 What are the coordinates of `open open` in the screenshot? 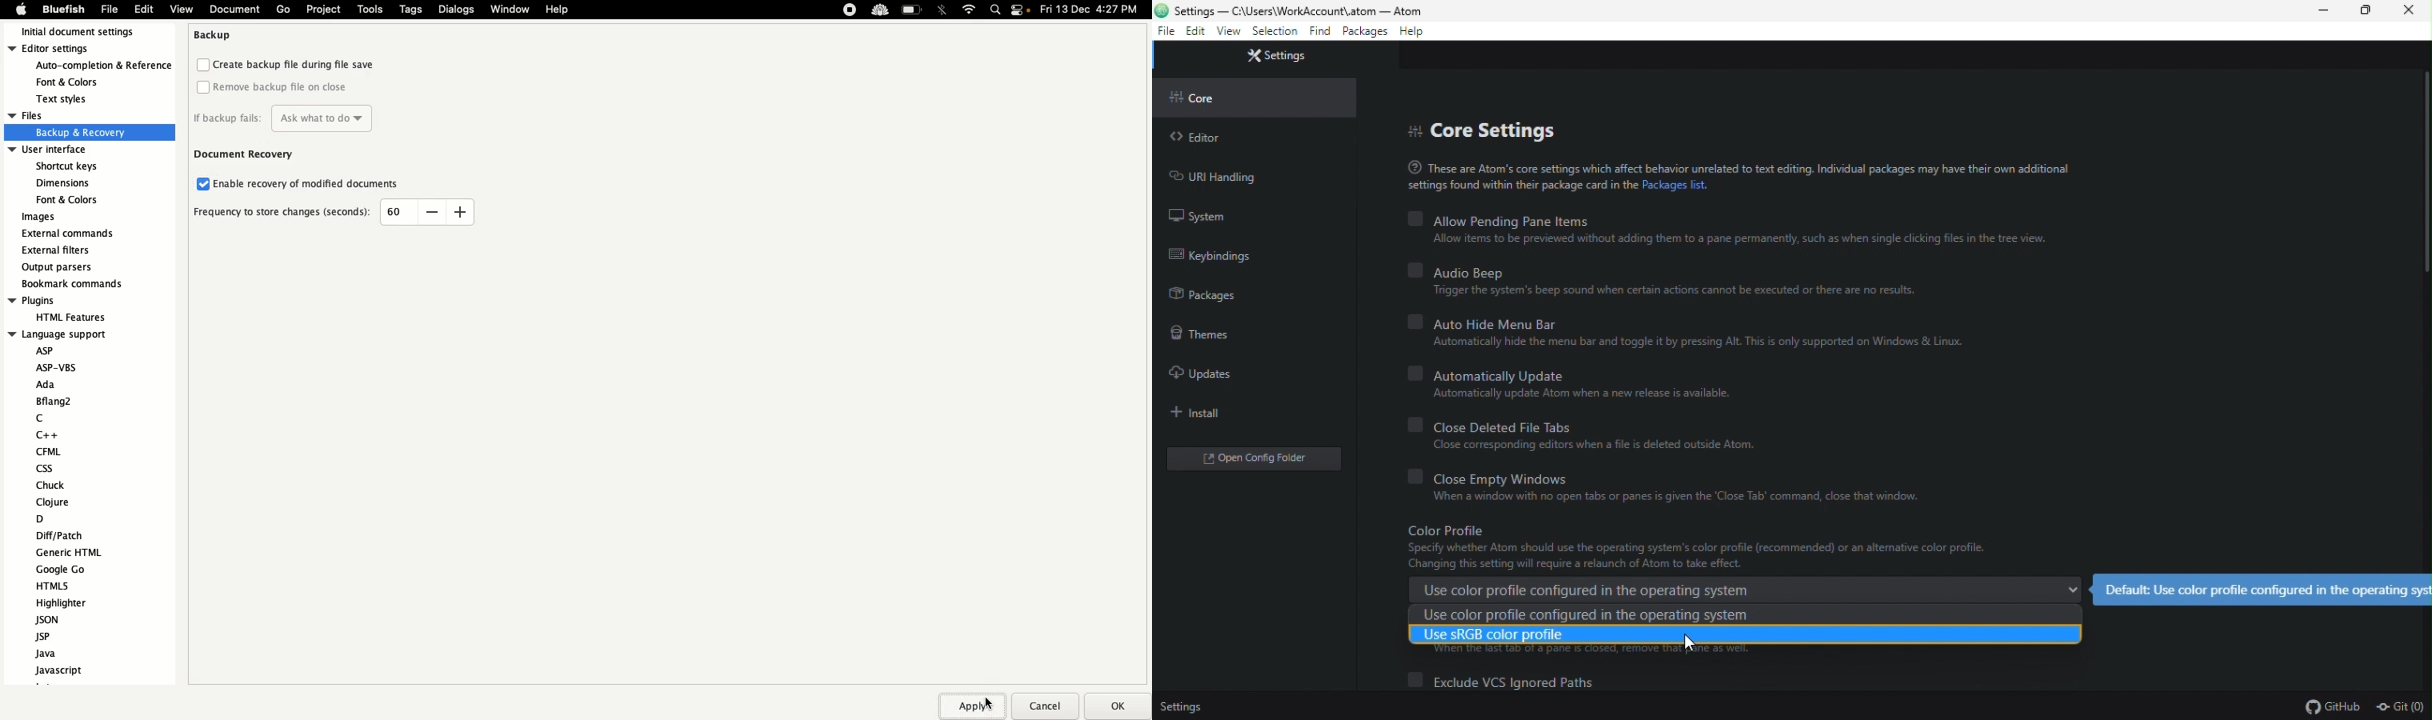 It's located at (1259, 457).